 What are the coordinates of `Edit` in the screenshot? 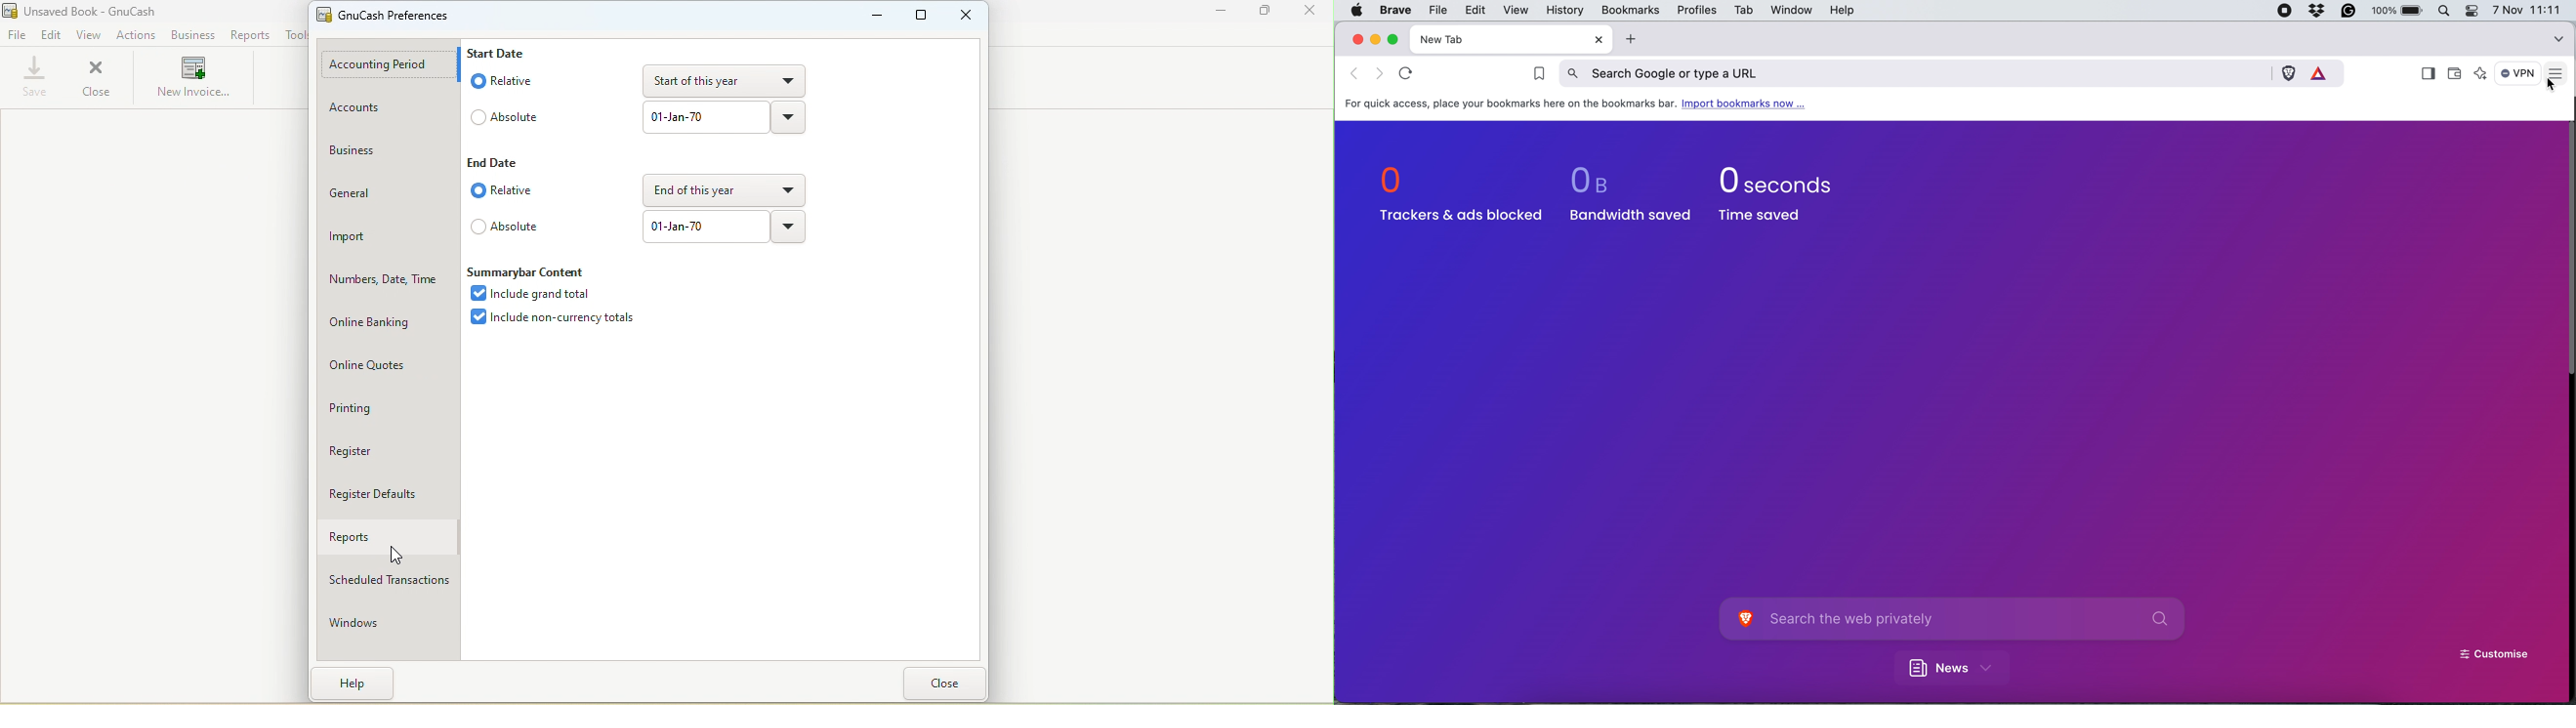 It's located at (52, 36).